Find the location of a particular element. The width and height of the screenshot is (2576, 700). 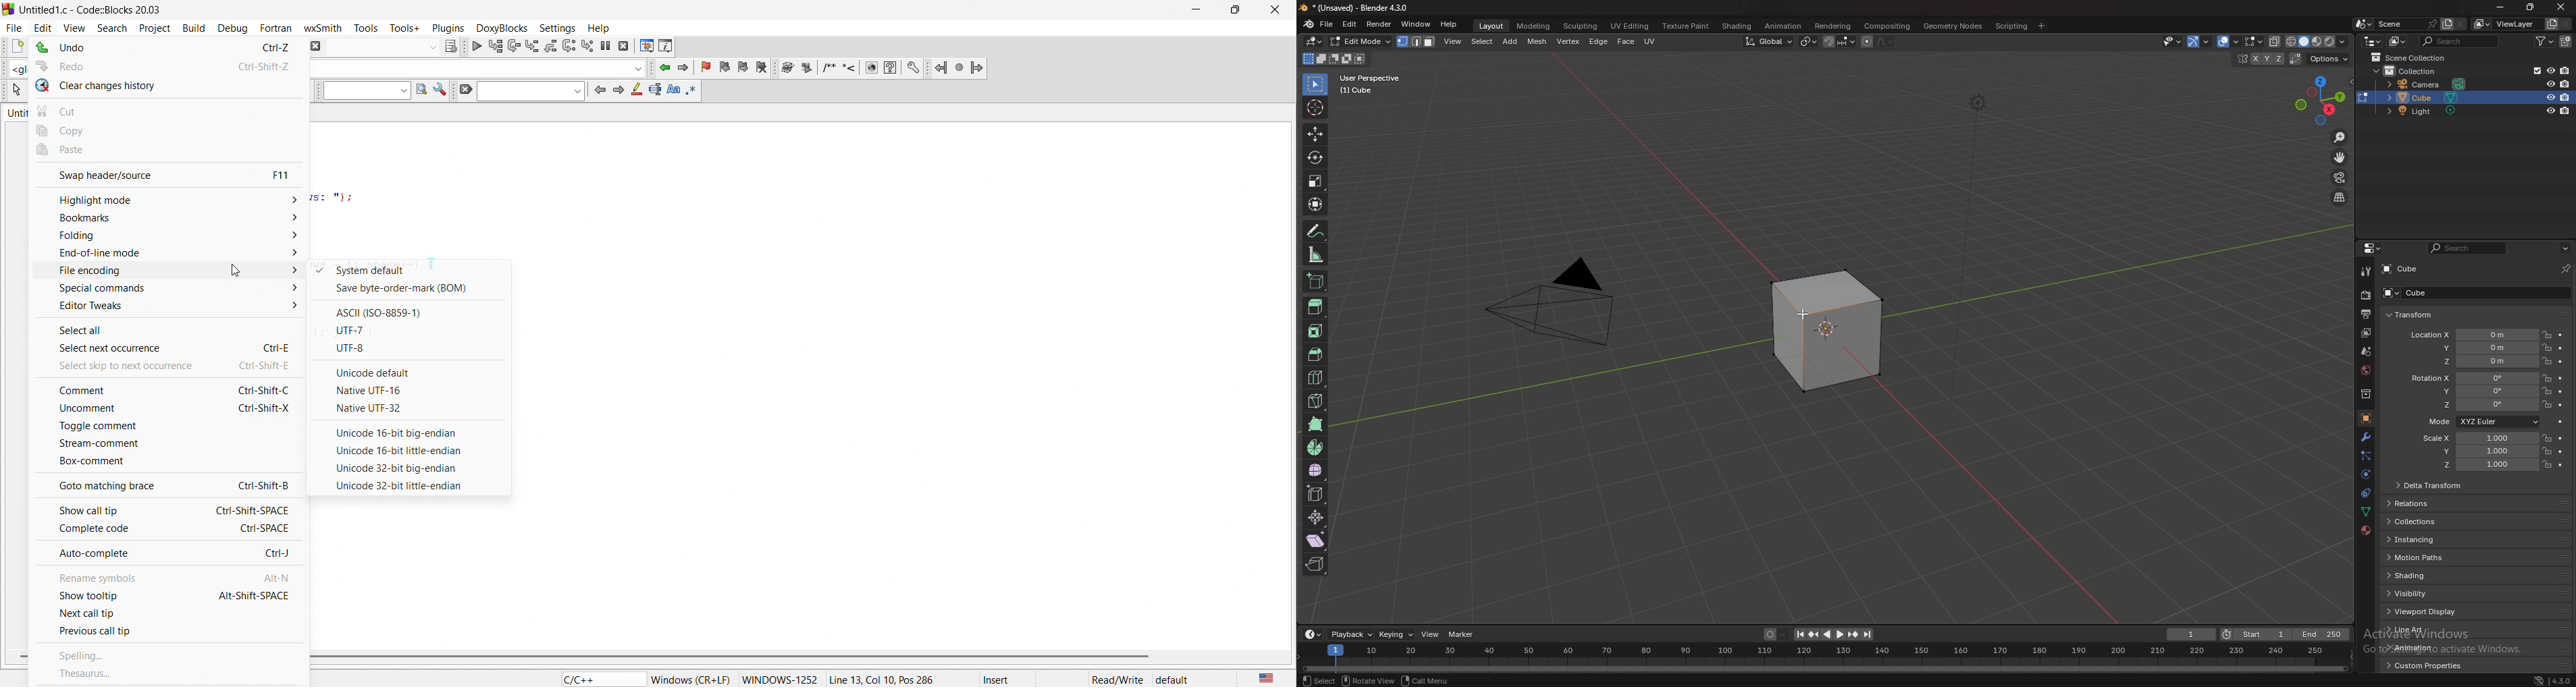

network is located at coordinates (2539, 680).